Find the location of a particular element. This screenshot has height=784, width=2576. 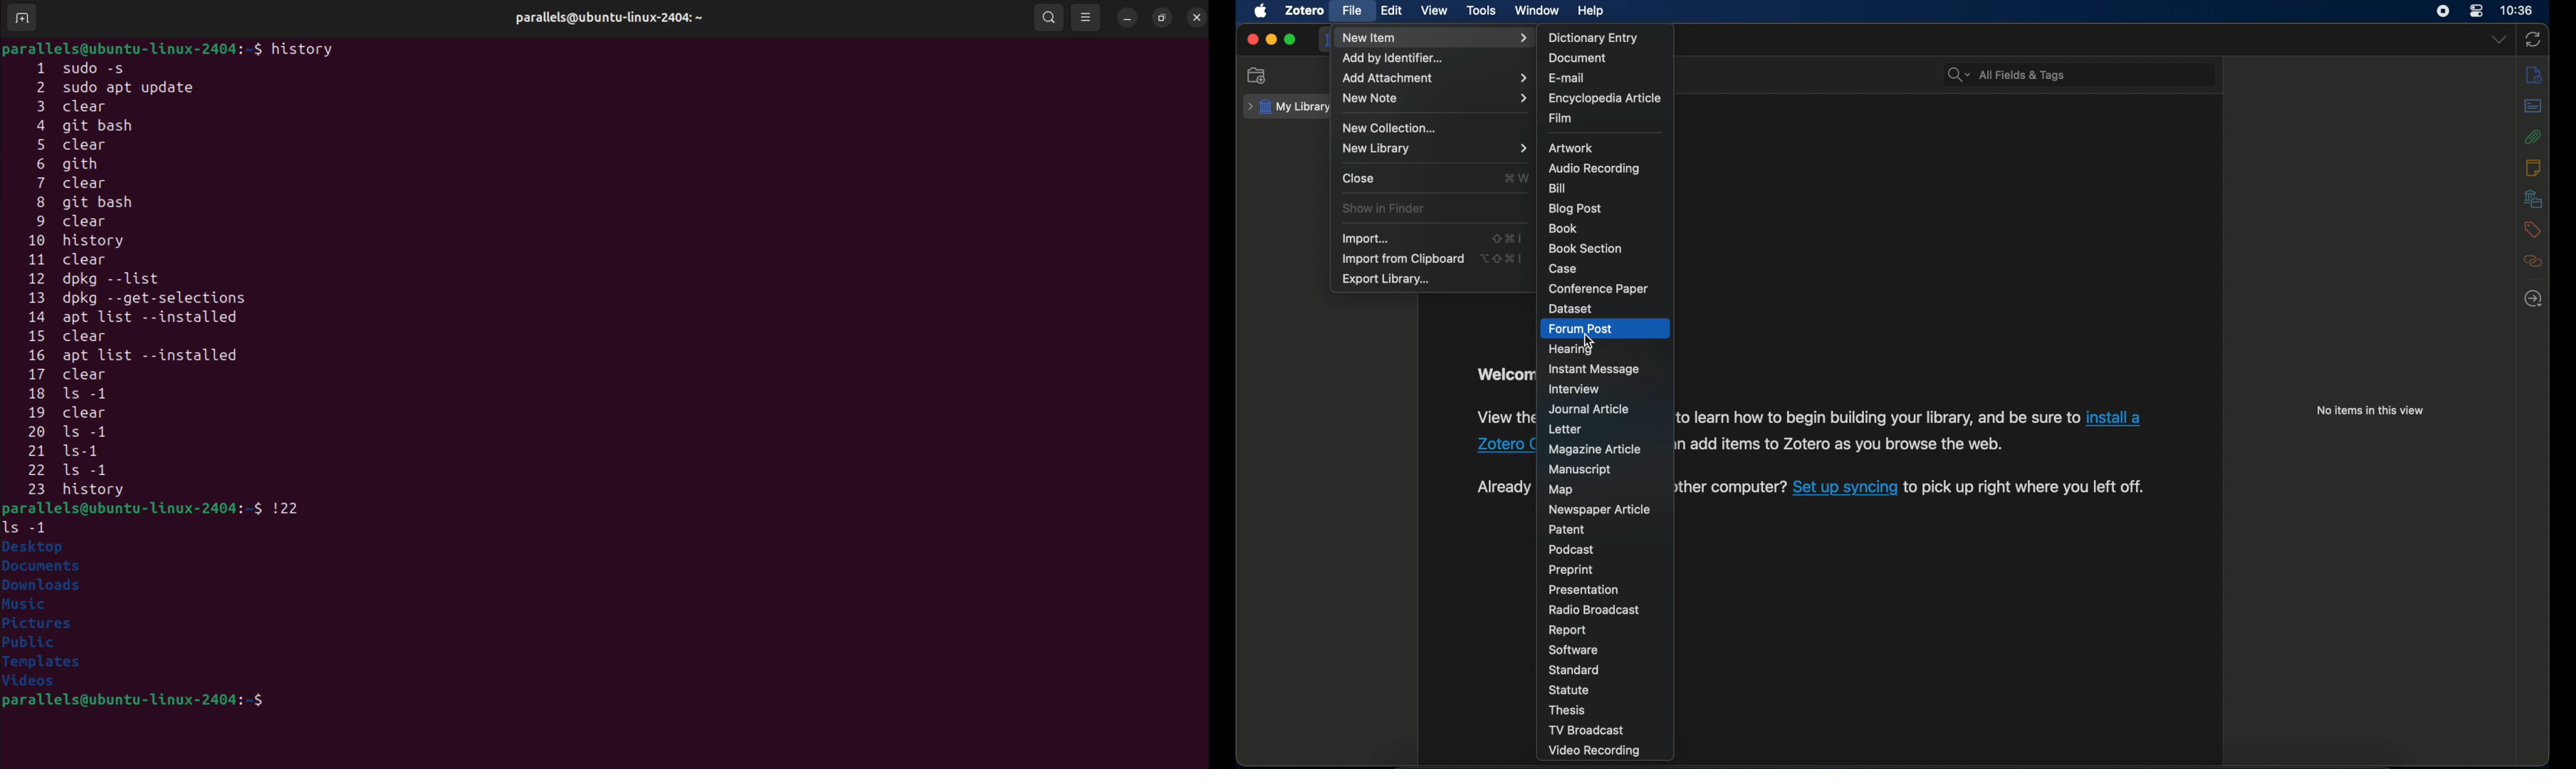

conference paper is located at coordinates (1598, 288).